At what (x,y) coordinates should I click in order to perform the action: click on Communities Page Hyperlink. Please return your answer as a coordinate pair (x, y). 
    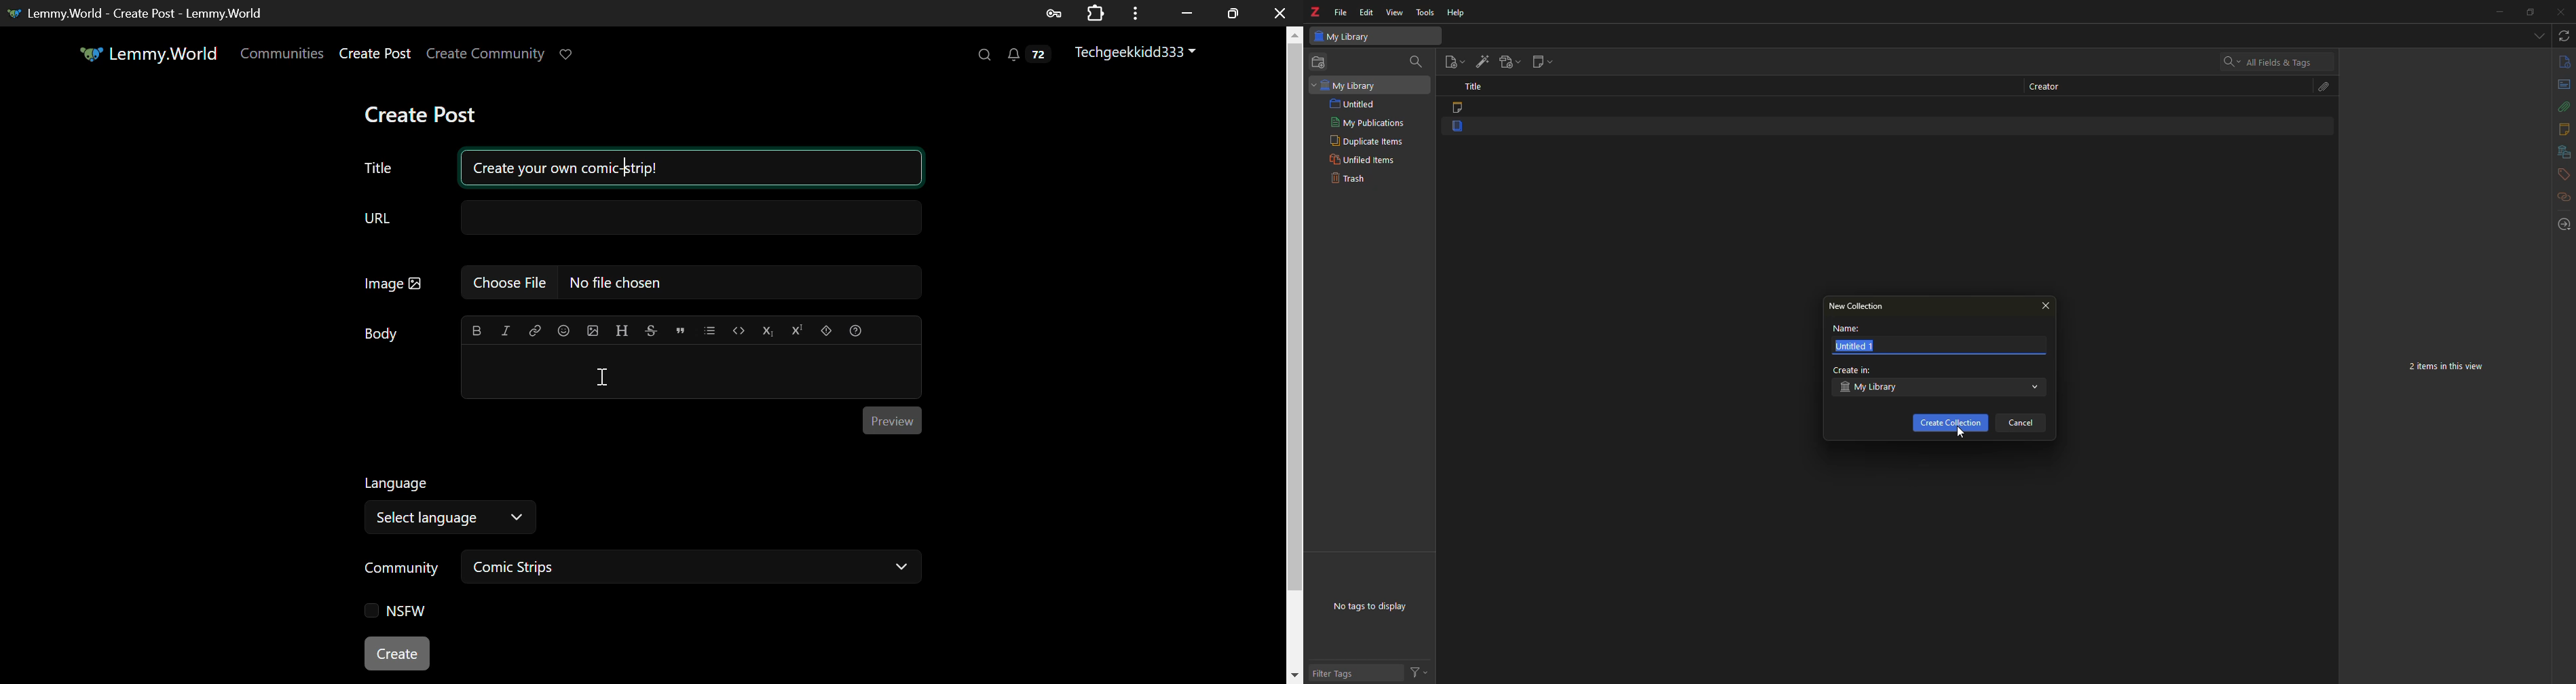
    Looking at the image, I should click on (282, 53).